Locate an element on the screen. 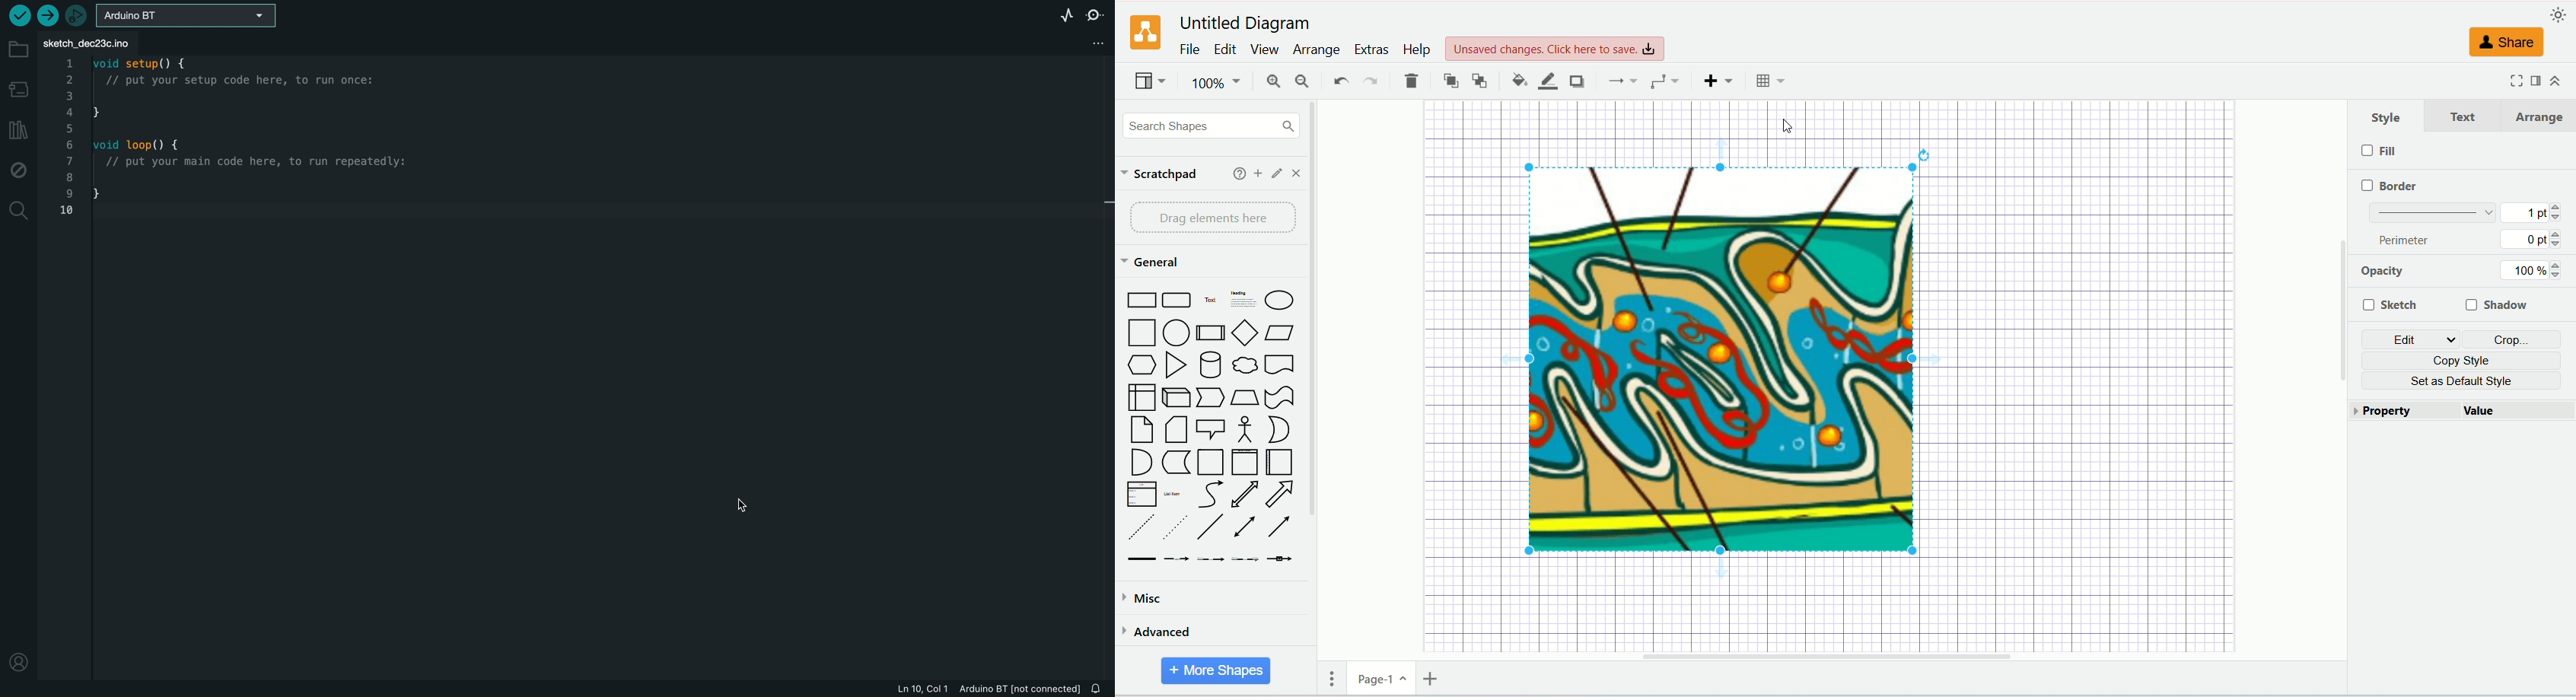  shadow is located at coordinates (1581, 82).